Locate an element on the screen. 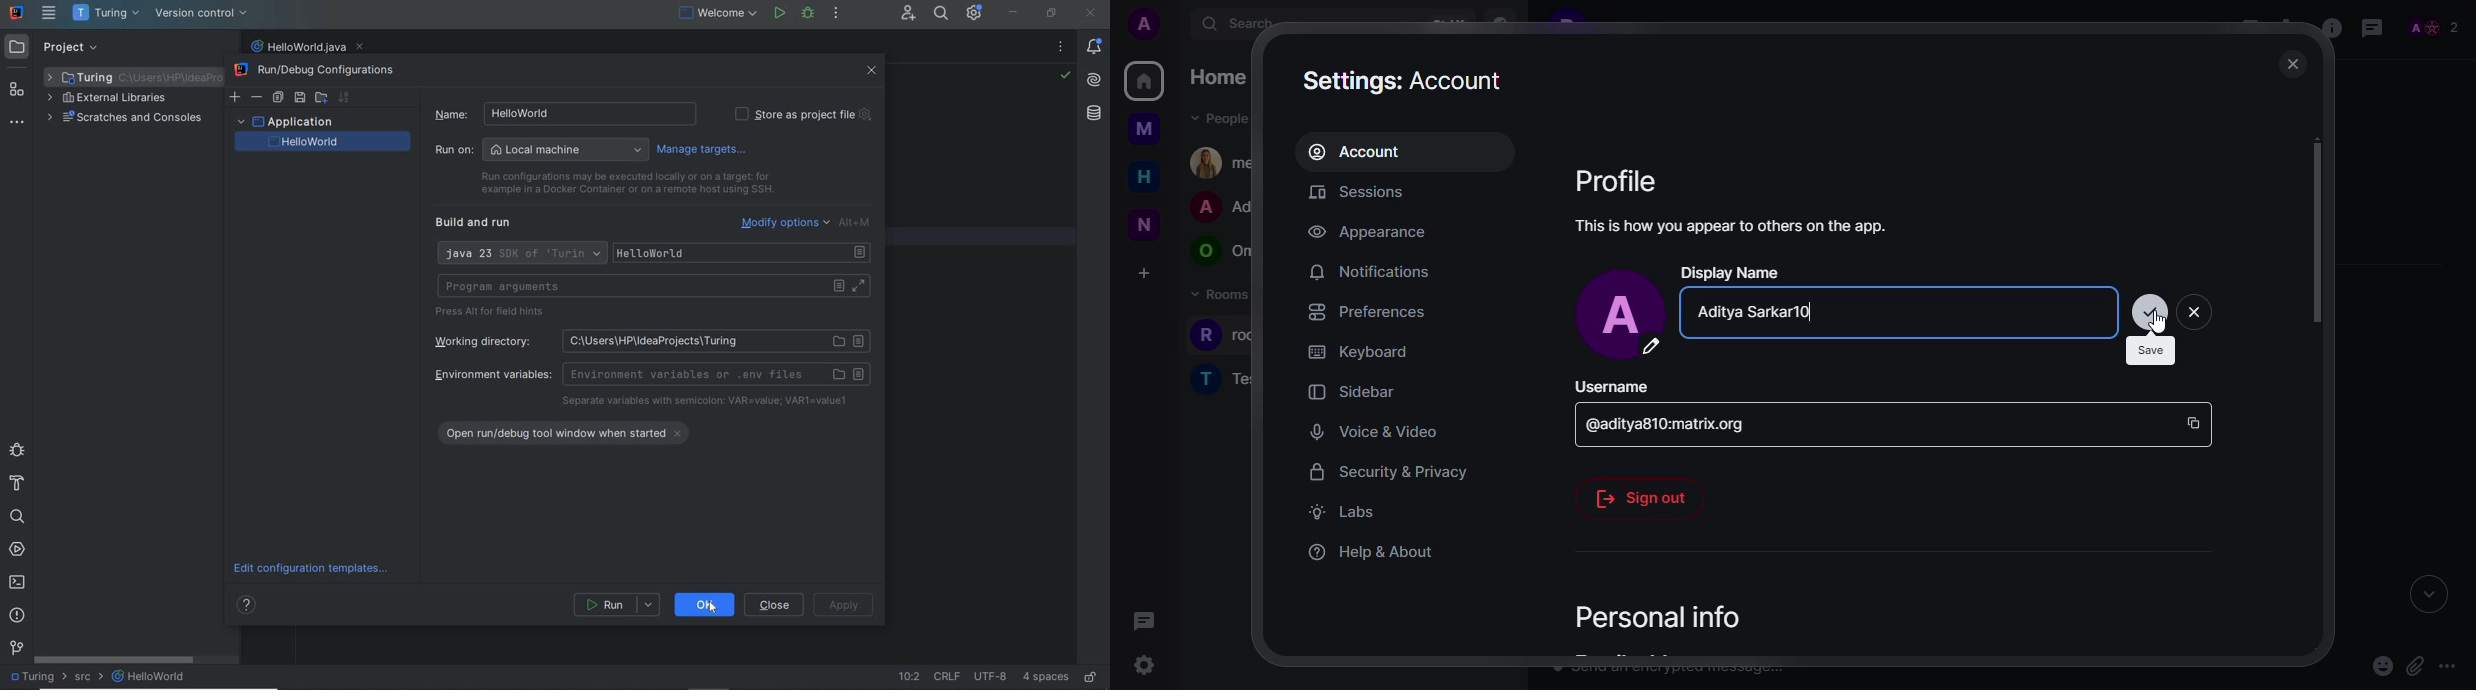 Image resolution: width=2492 pixels, height=700 pixels.  is located at coordinates (2162, 326).